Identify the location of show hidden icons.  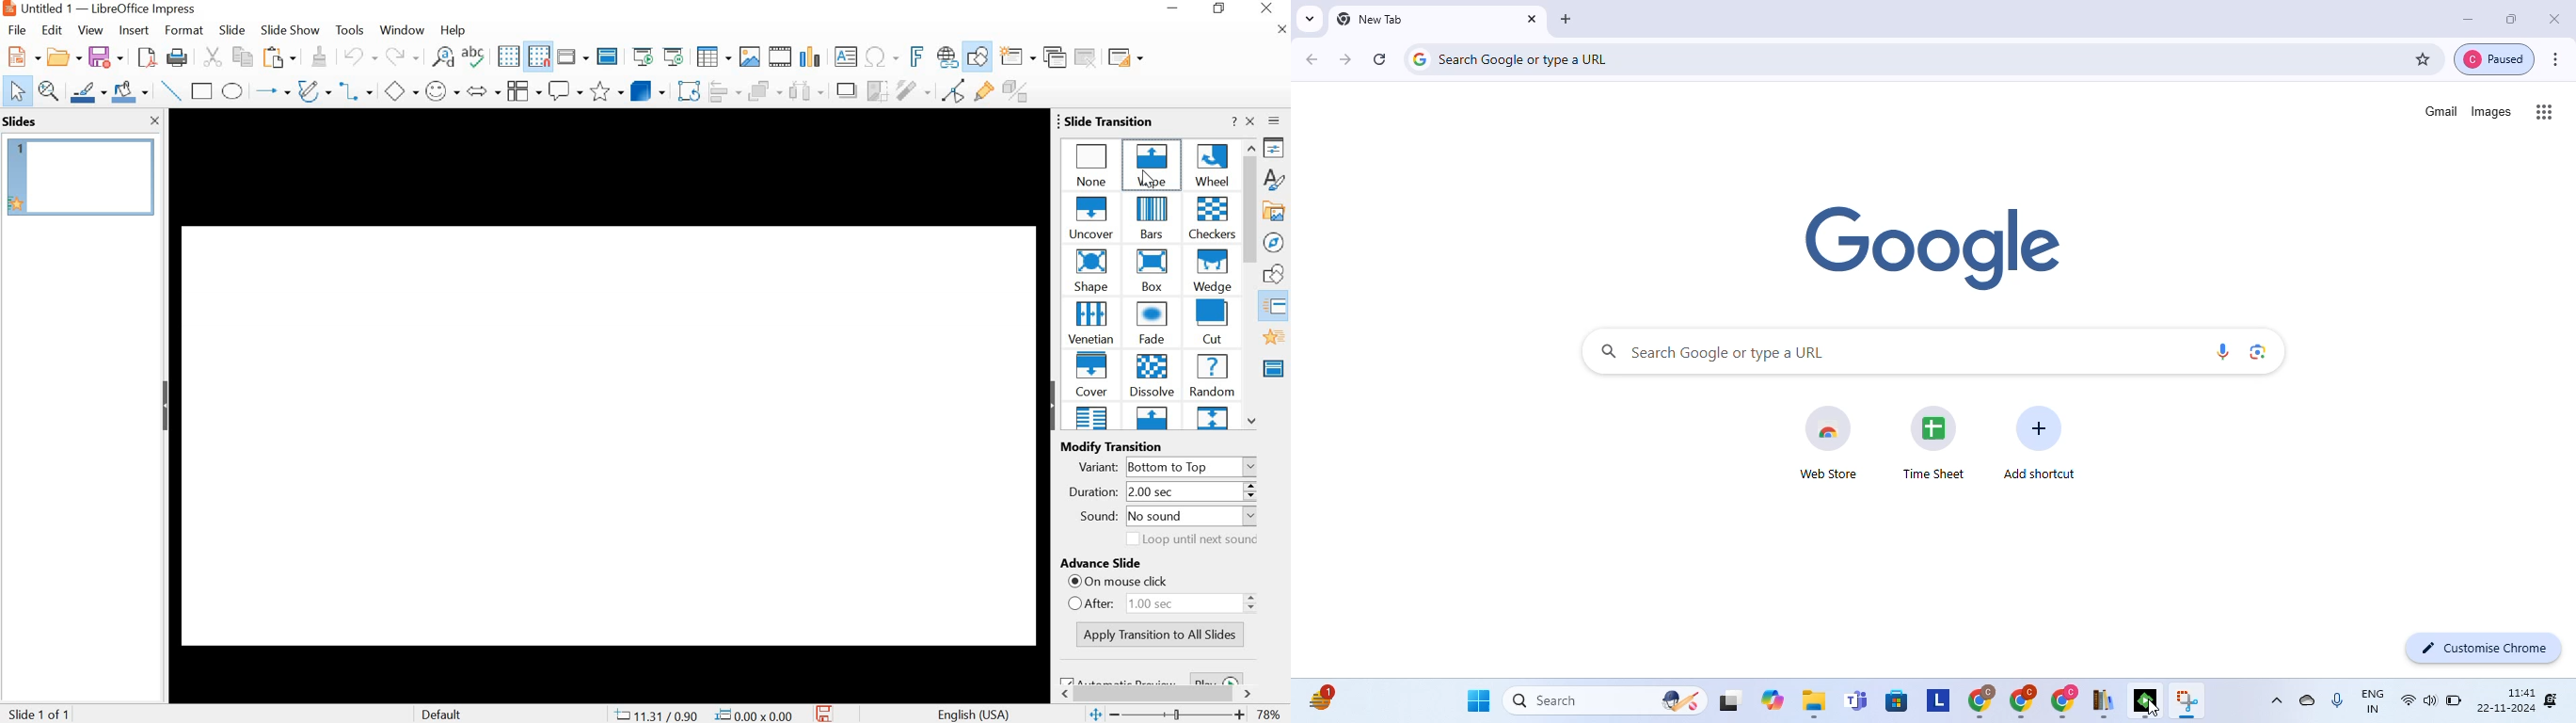
(2277, 699).